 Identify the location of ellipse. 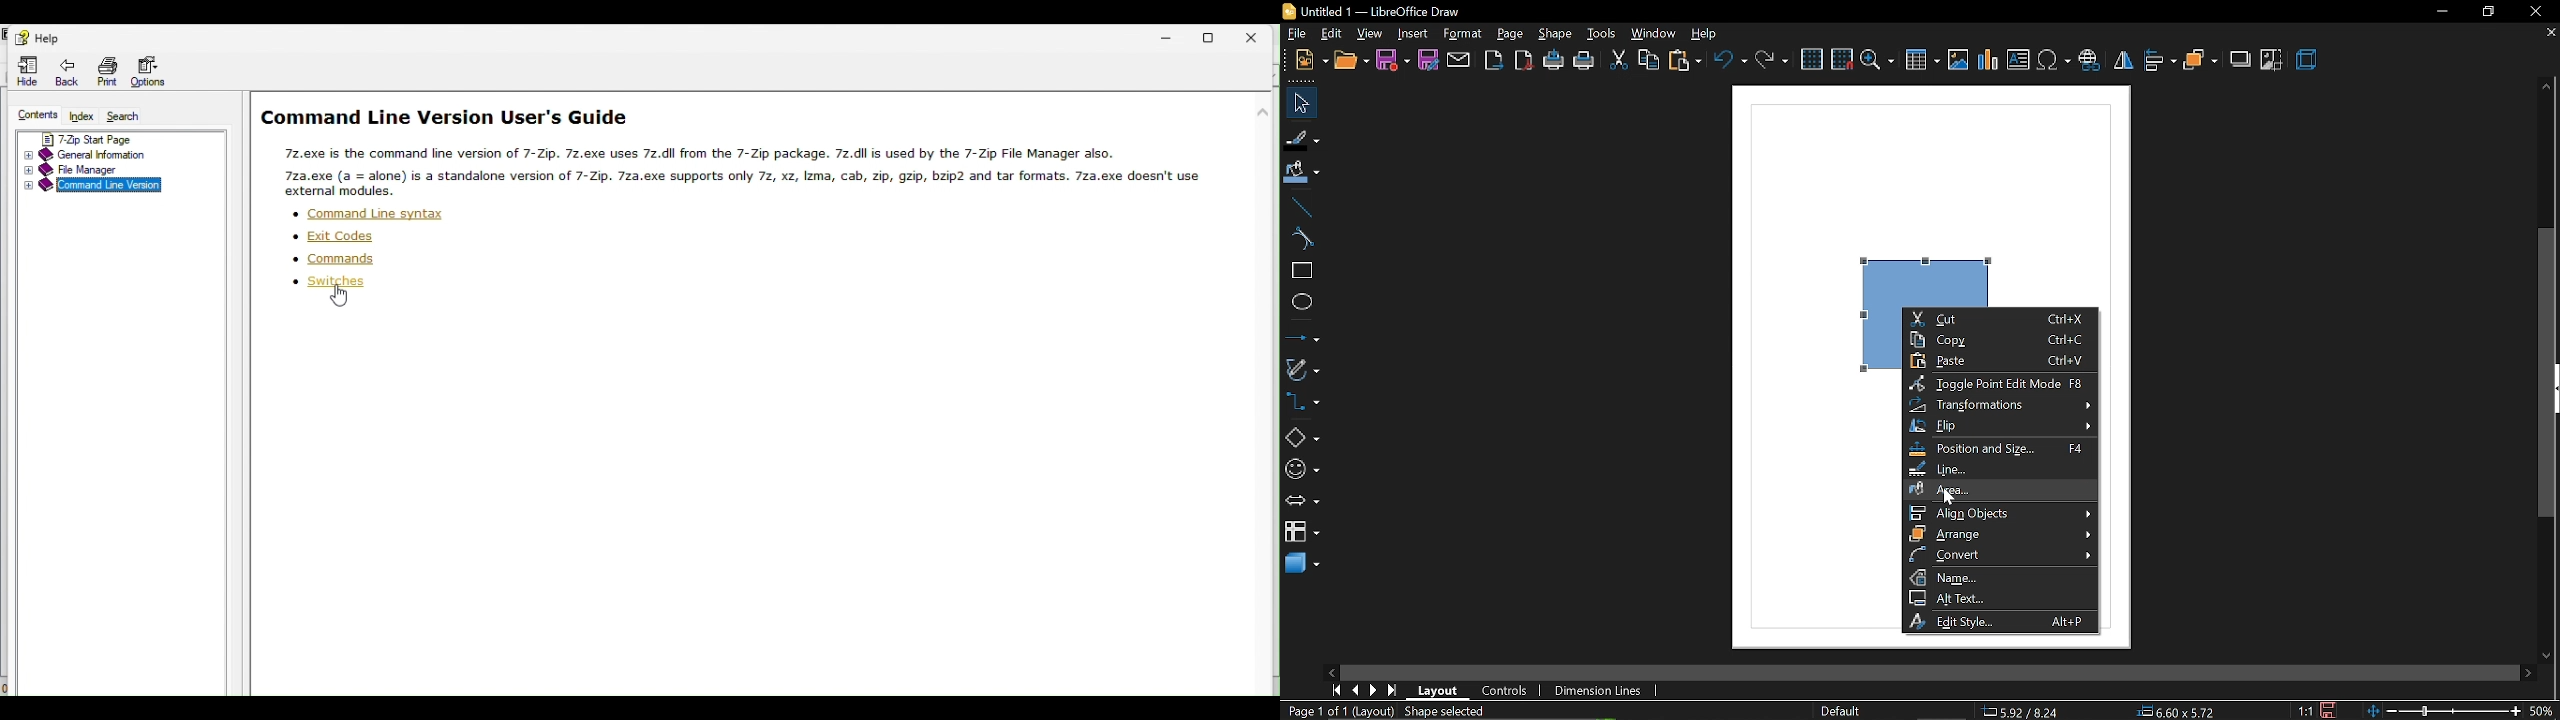
(1298, 304).